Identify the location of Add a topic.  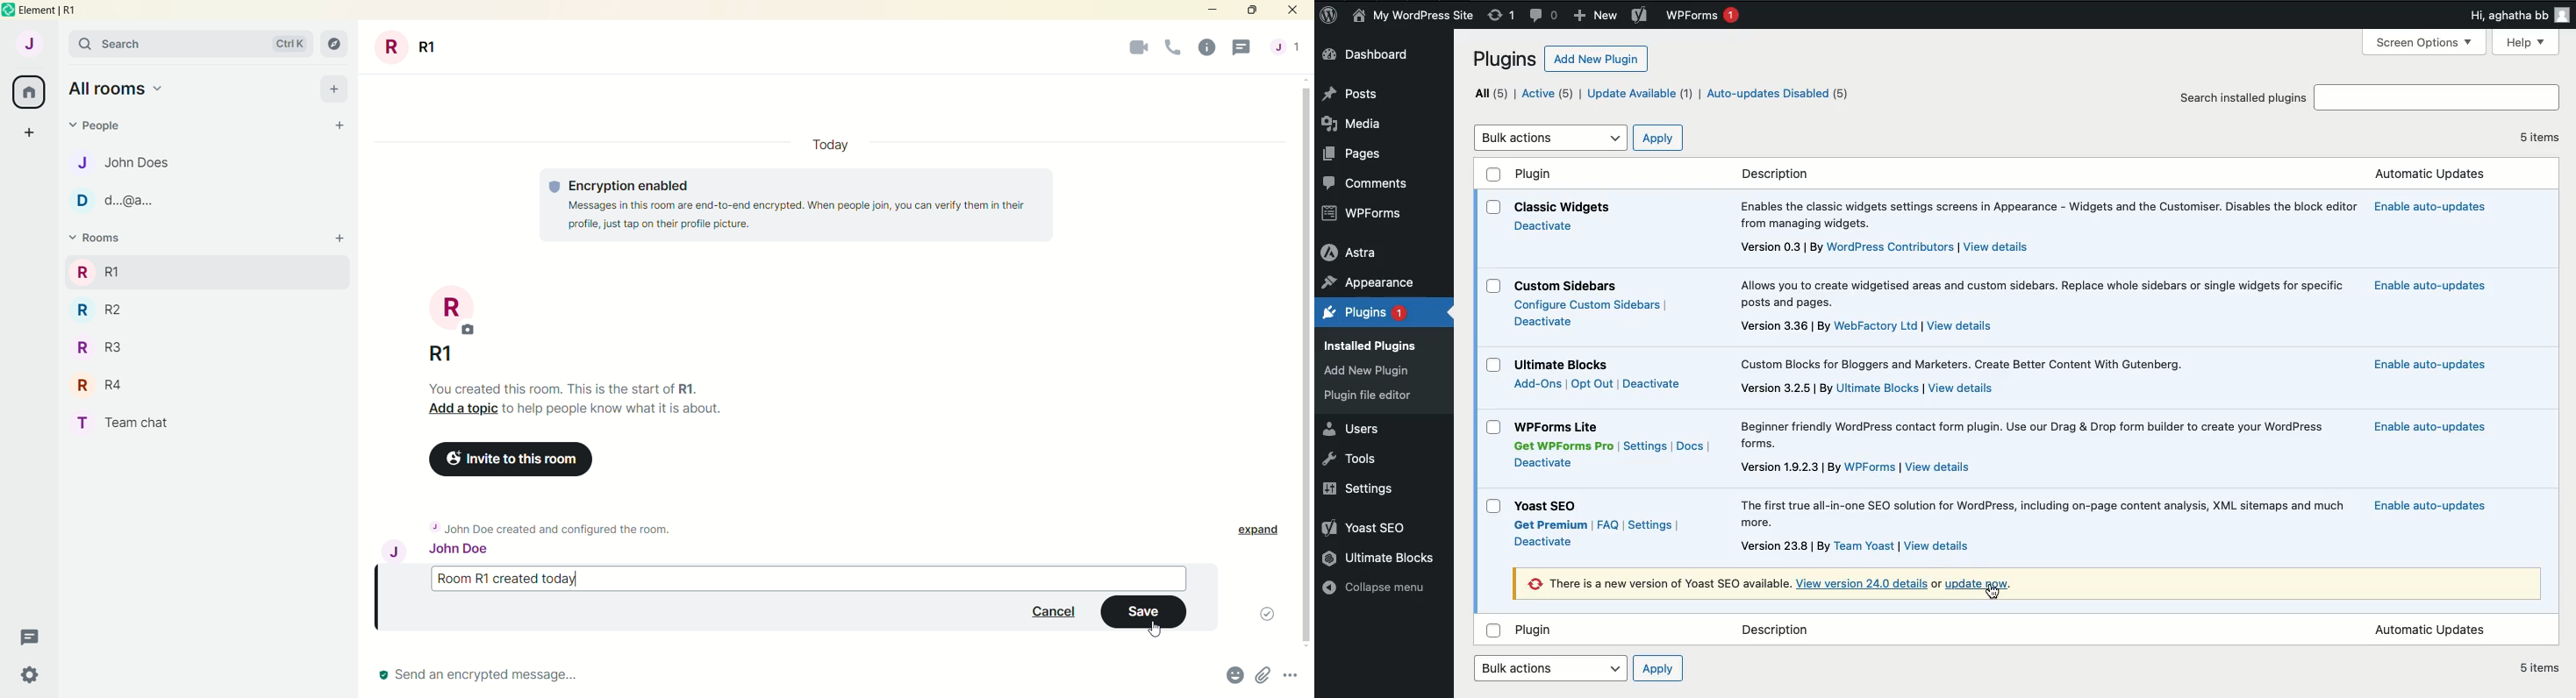
(459, 411).